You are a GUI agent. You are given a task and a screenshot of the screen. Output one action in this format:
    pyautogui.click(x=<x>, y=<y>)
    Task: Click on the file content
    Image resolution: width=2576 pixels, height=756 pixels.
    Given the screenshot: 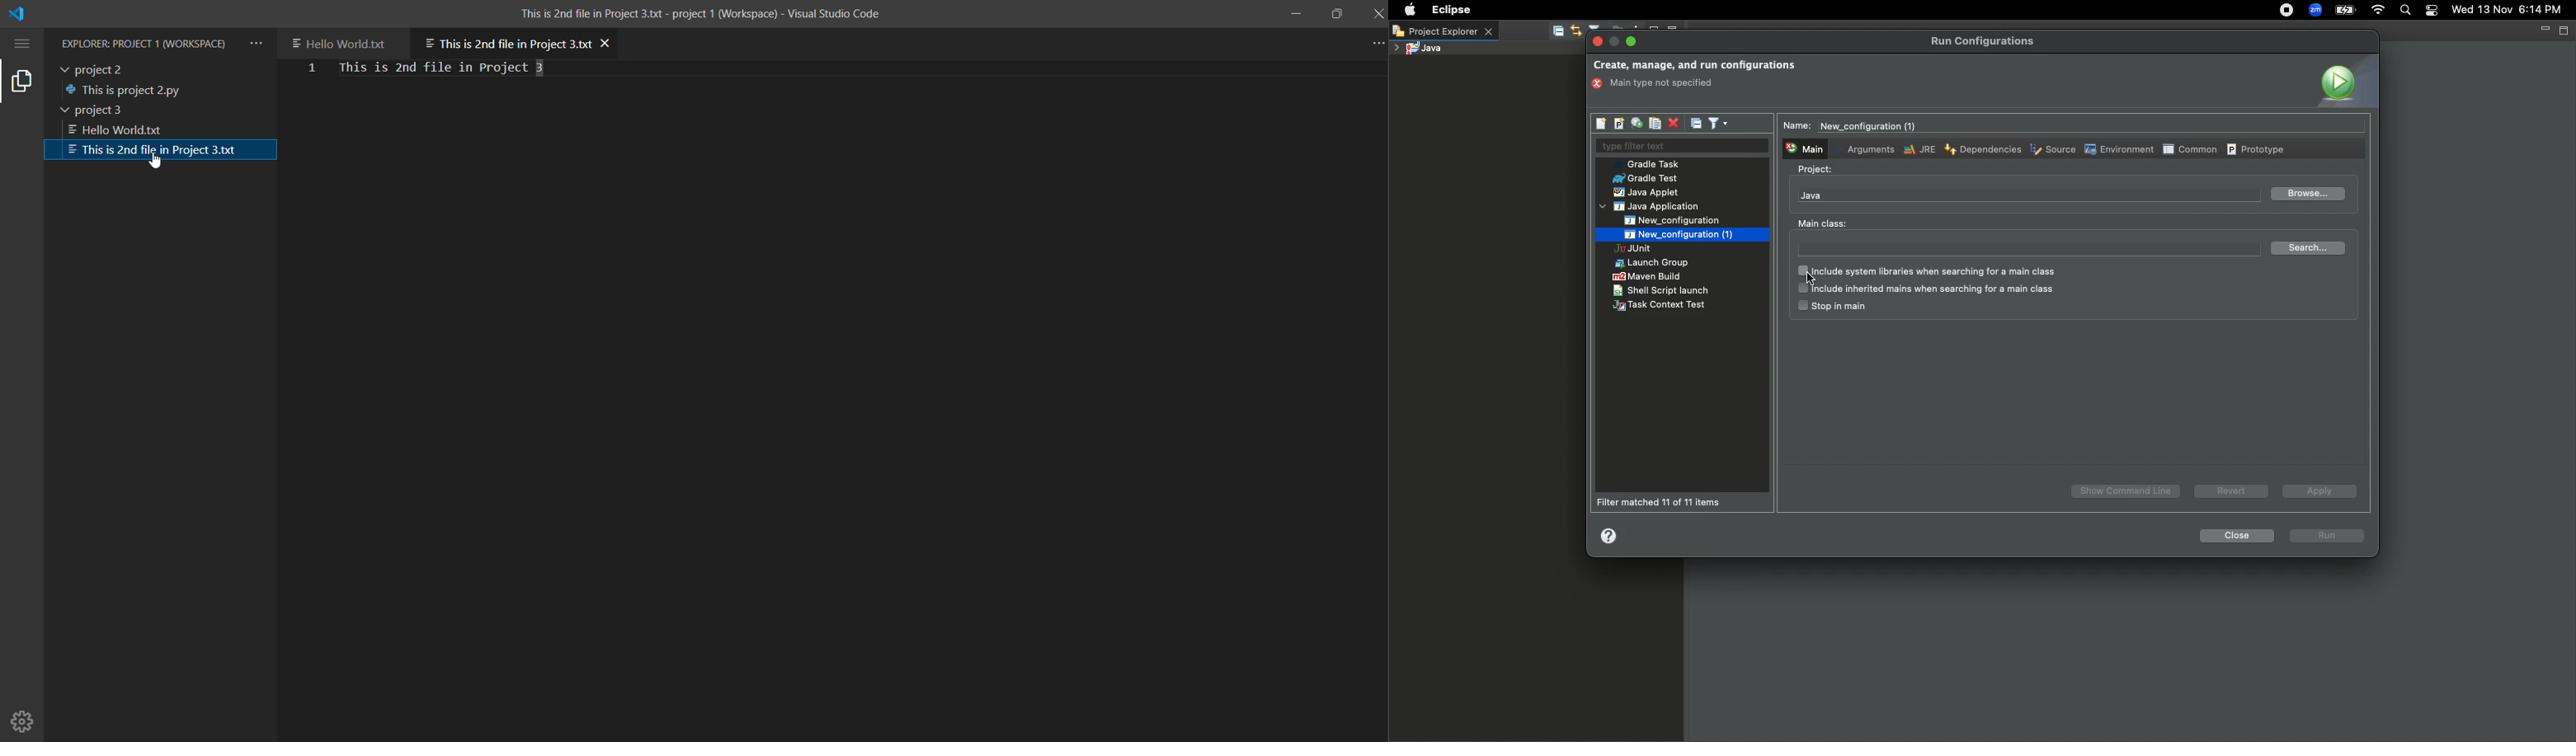 What is the action you would take?
    pyautogui.click(x=469, y=68)
    